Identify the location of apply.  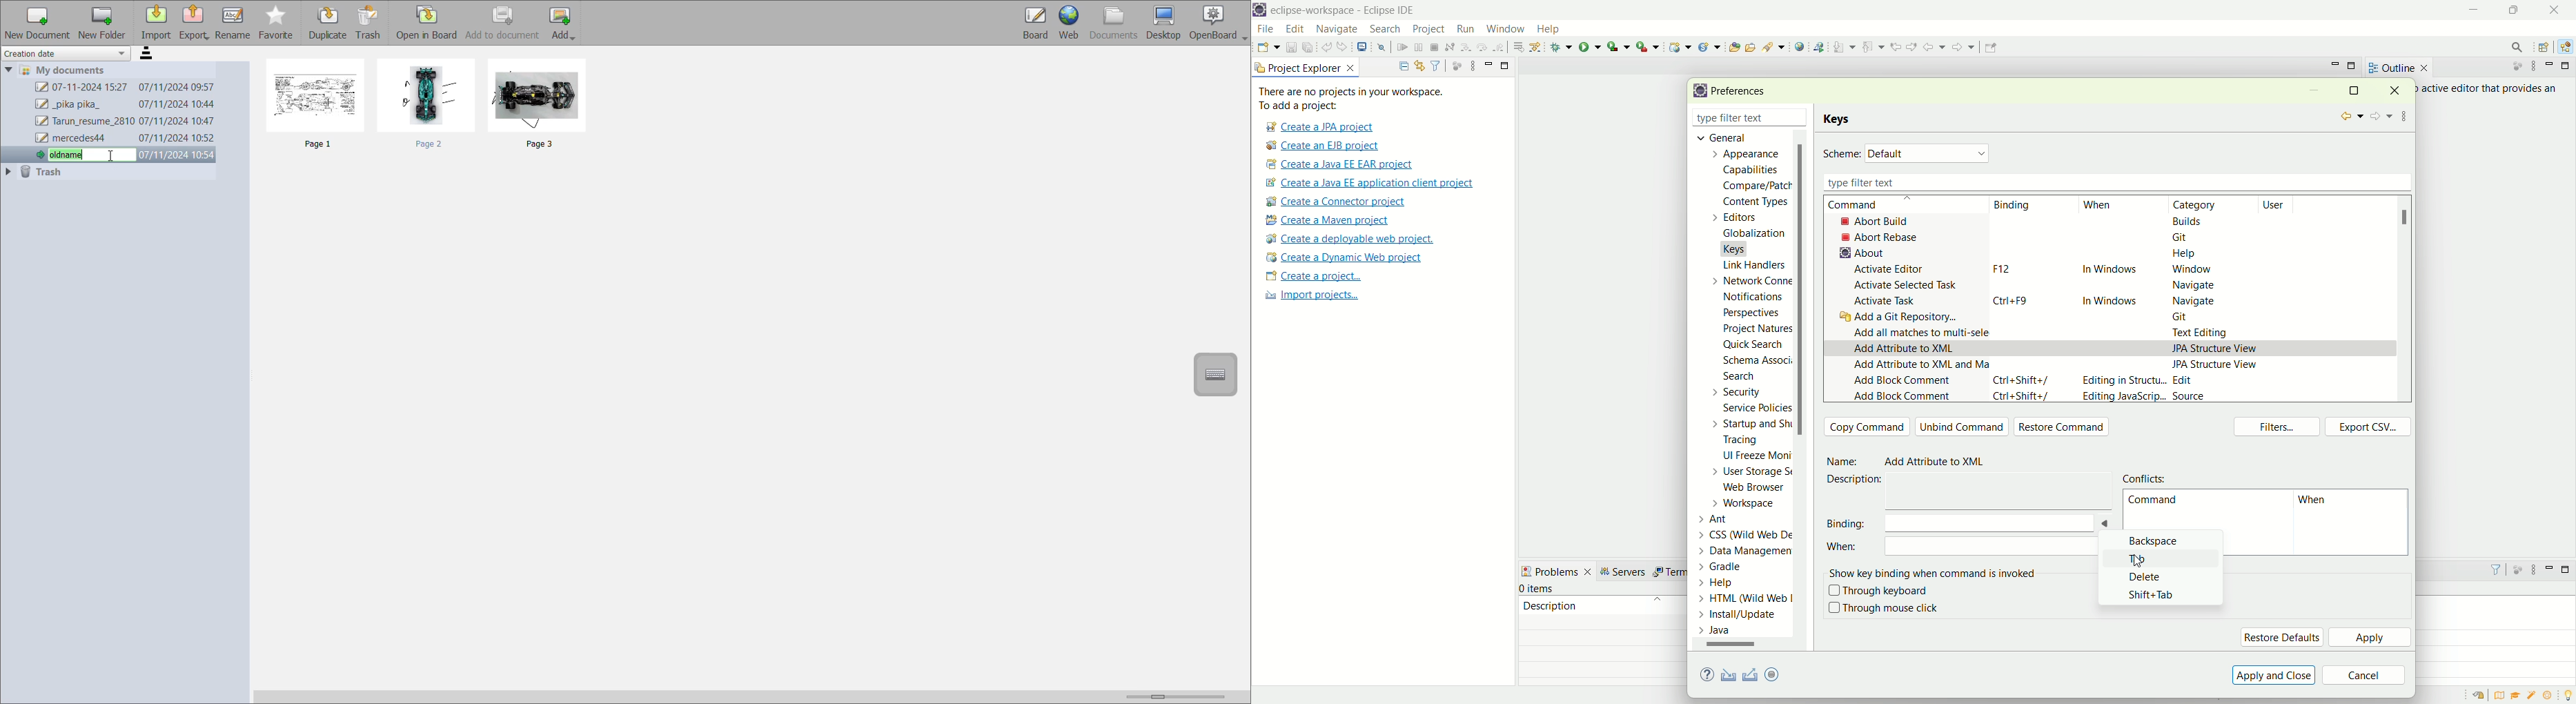
(2371, 638).